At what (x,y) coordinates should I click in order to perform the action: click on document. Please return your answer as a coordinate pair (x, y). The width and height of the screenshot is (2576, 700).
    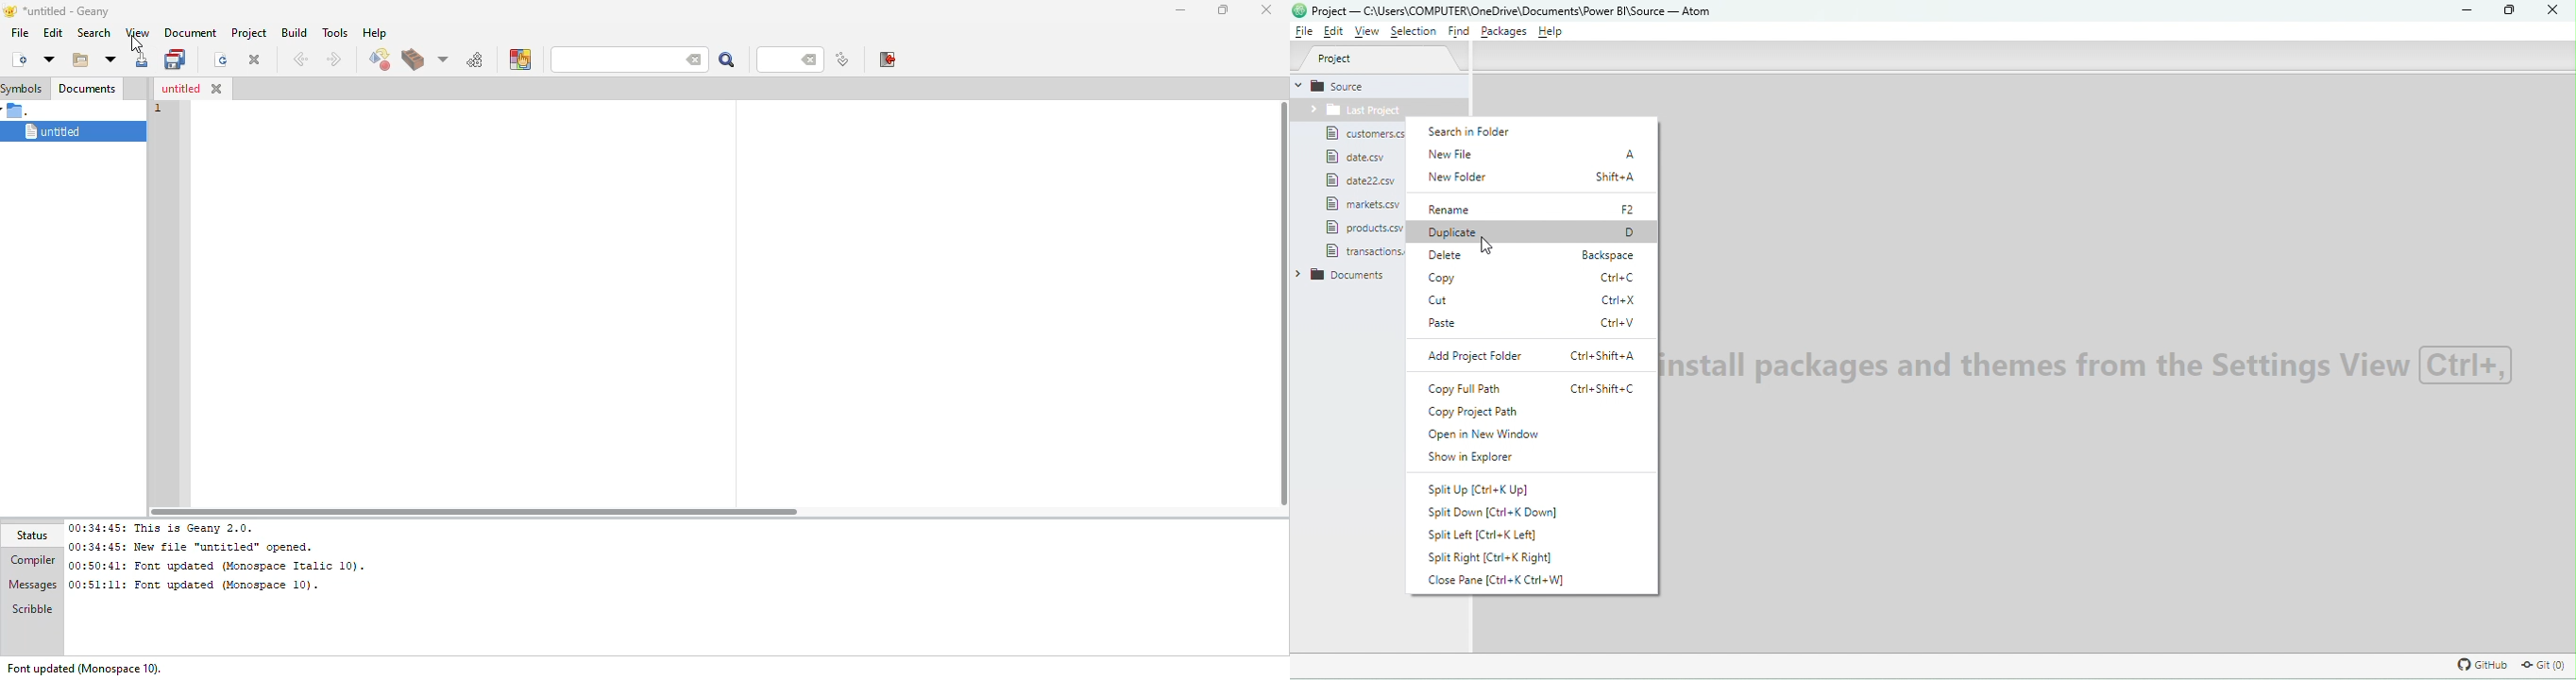
    Looking at the image, I should click on (188, 33).